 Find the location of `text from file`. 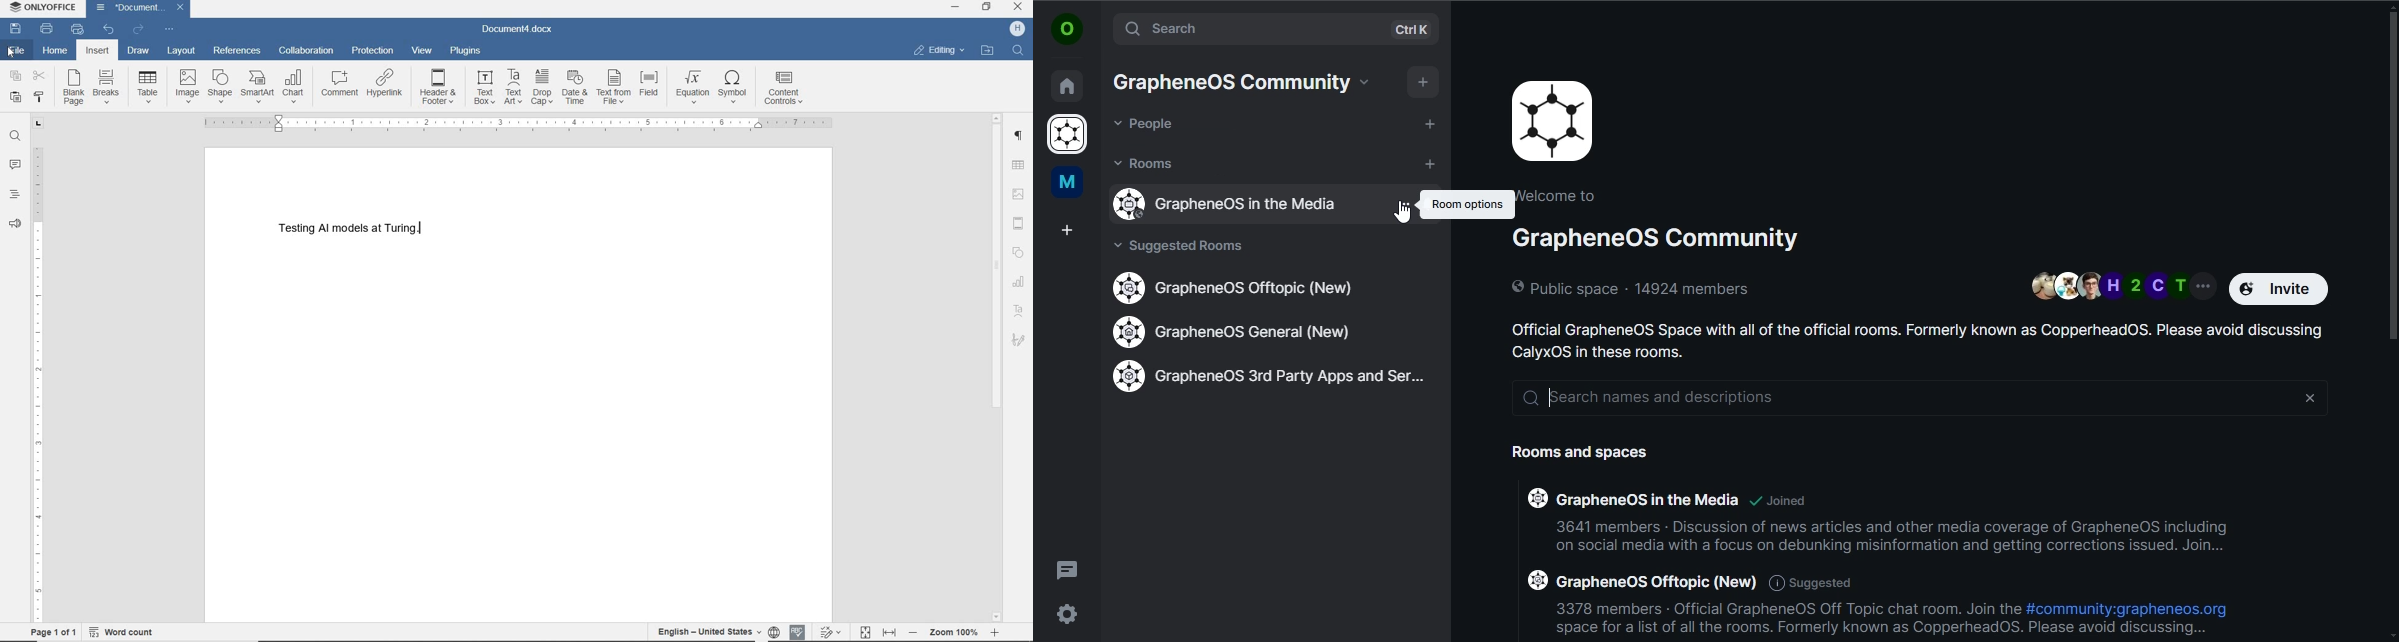

text from file is located at coordinates (613, 87).